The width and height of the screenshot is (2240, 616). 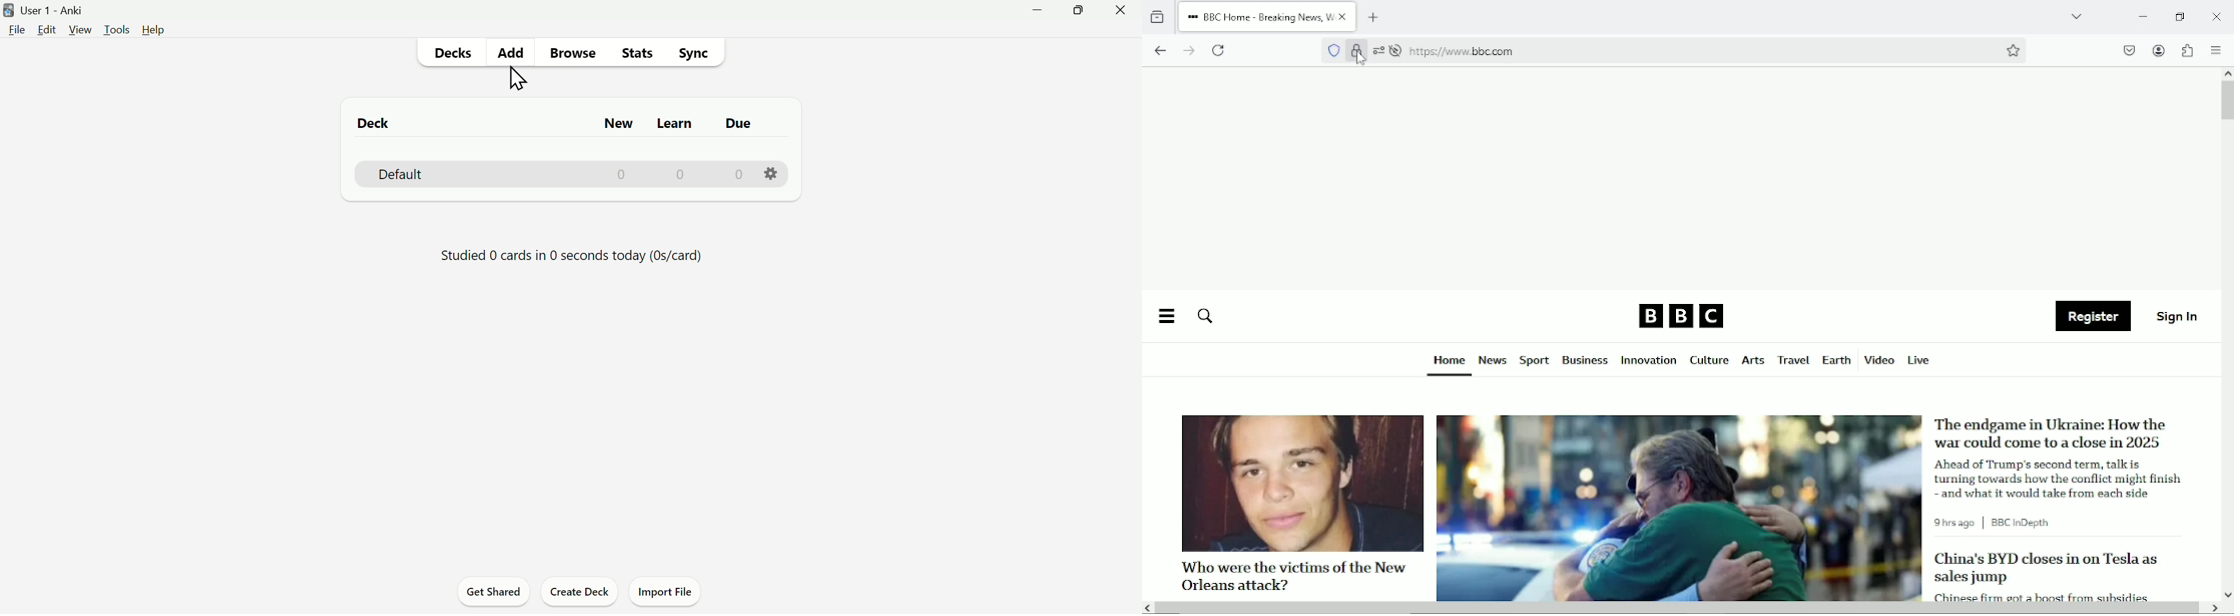 What do you see at coordinates (494, 593) in the screenshot?
I see `Get Shared` at bounding box center [494, 593].